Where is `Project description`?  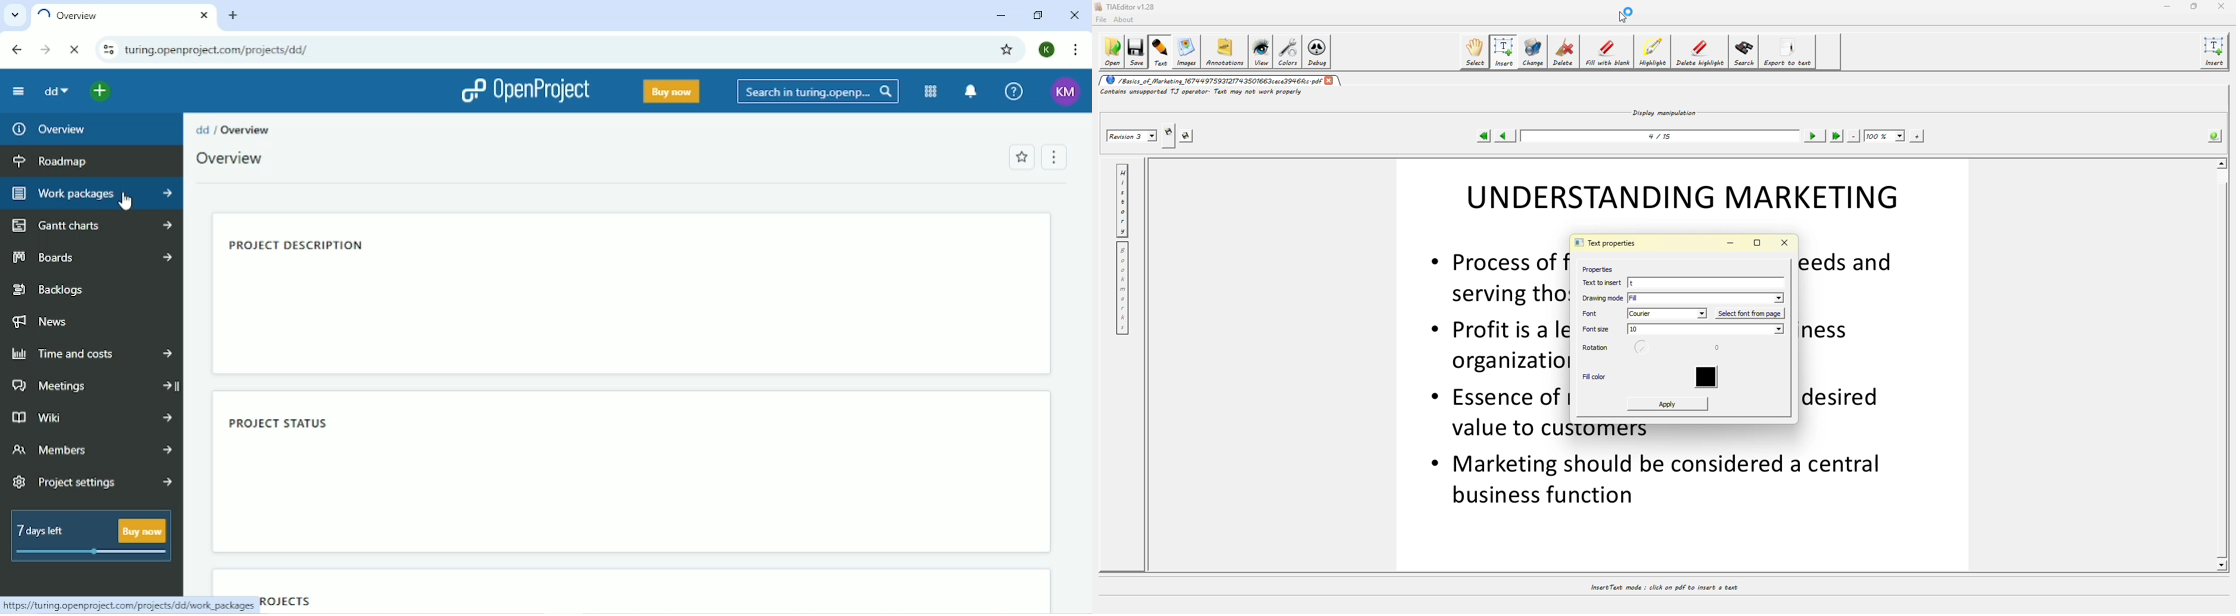
Project description is located at coordinates (293, 244).